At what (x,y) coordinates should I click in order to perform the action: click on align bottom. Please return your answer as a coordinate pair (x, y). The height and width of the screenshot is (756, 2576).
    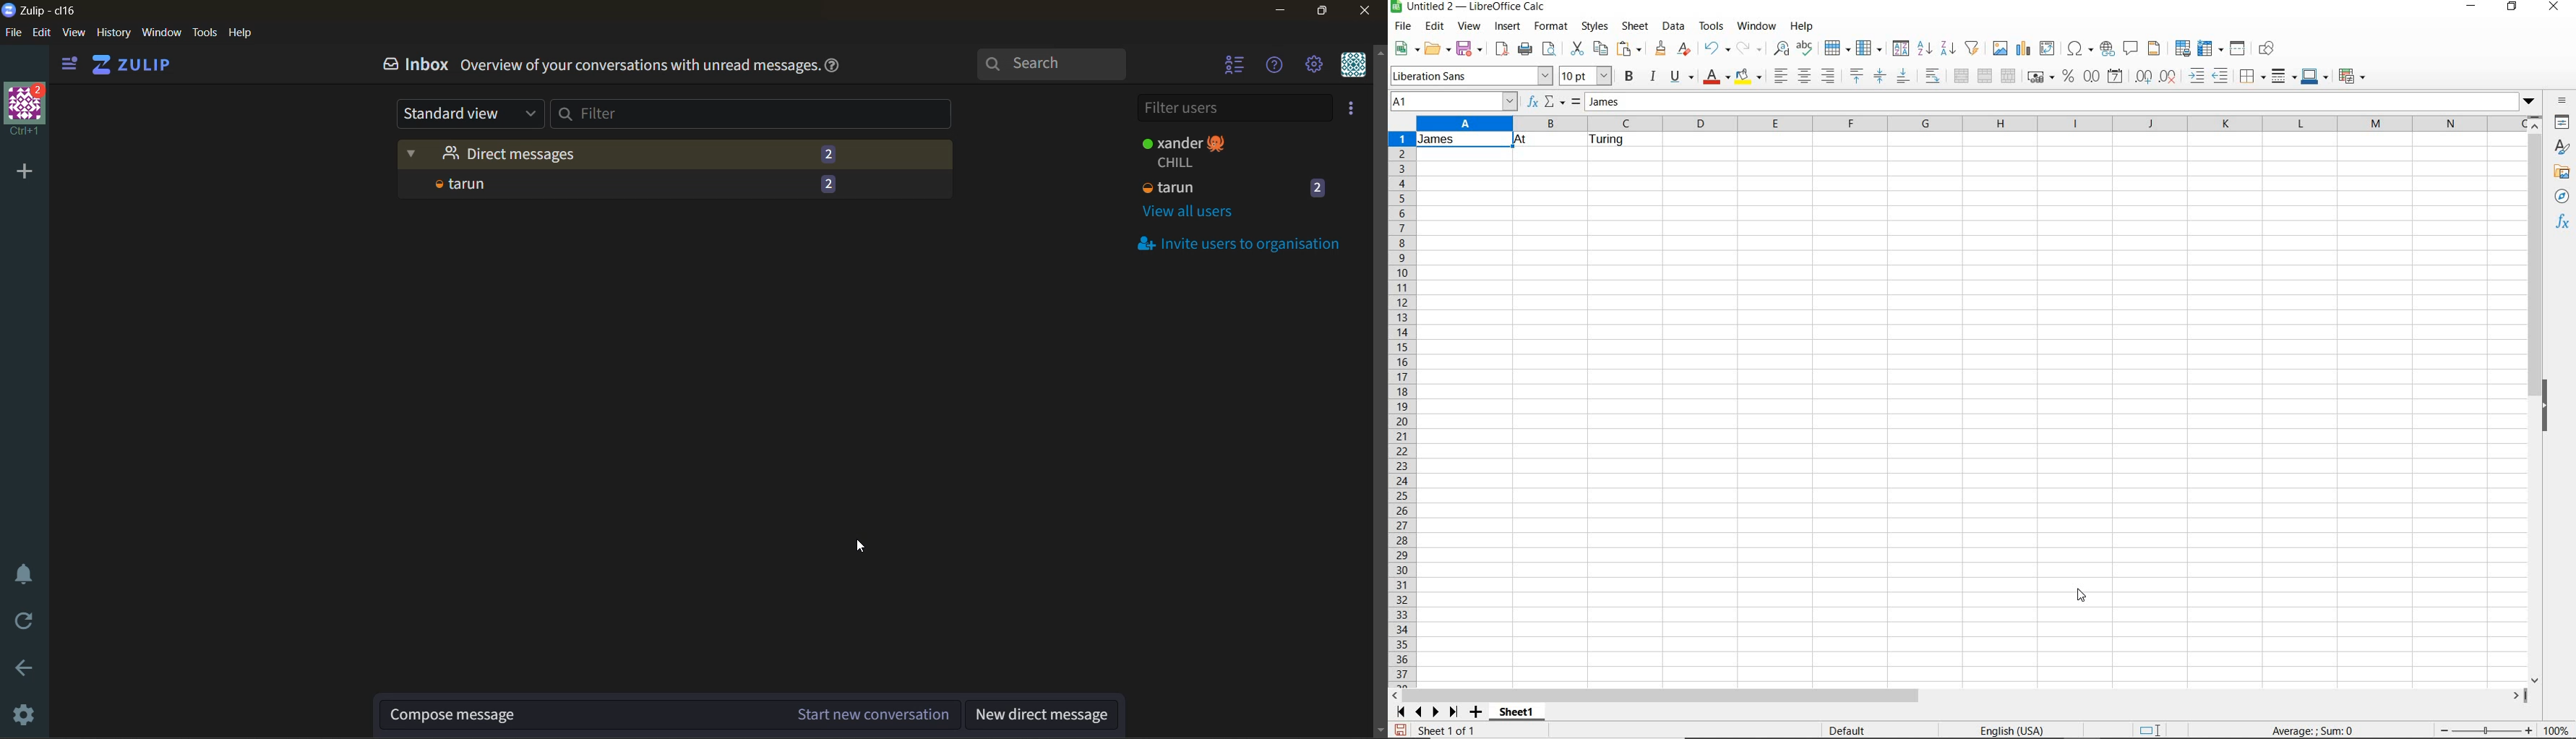
    Looking at the image, I should click on (1903, 76).